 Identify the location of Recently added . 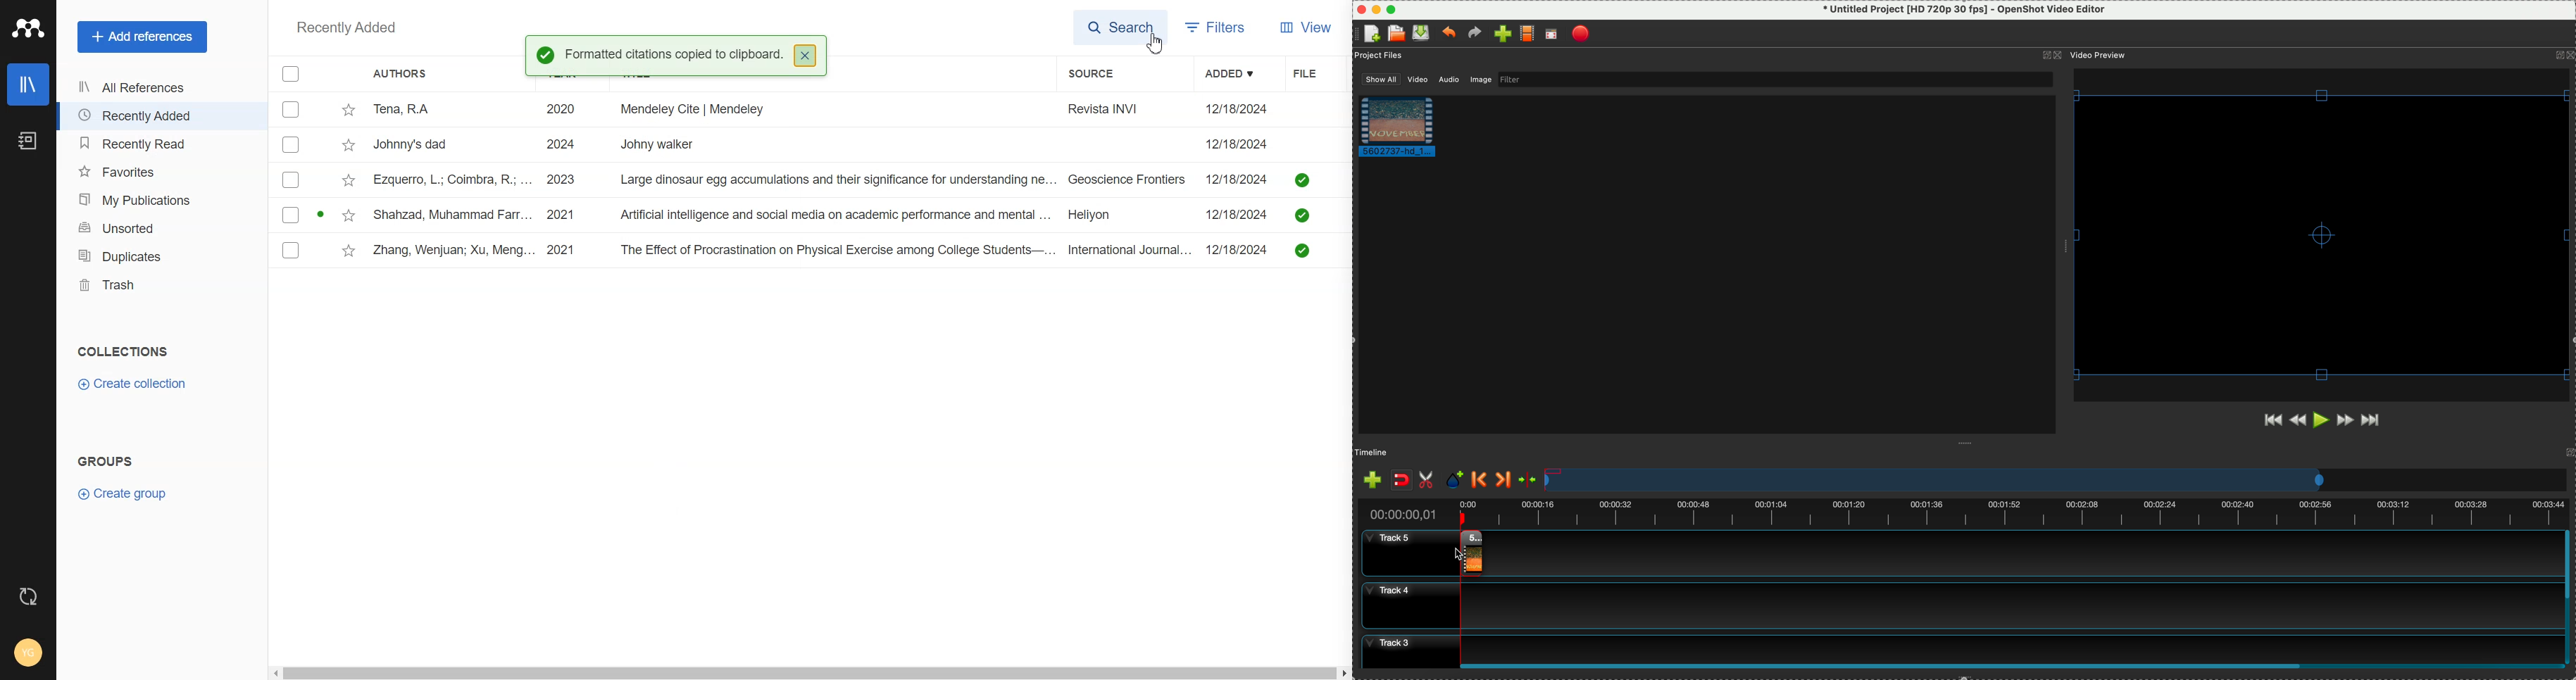
(348, 29).